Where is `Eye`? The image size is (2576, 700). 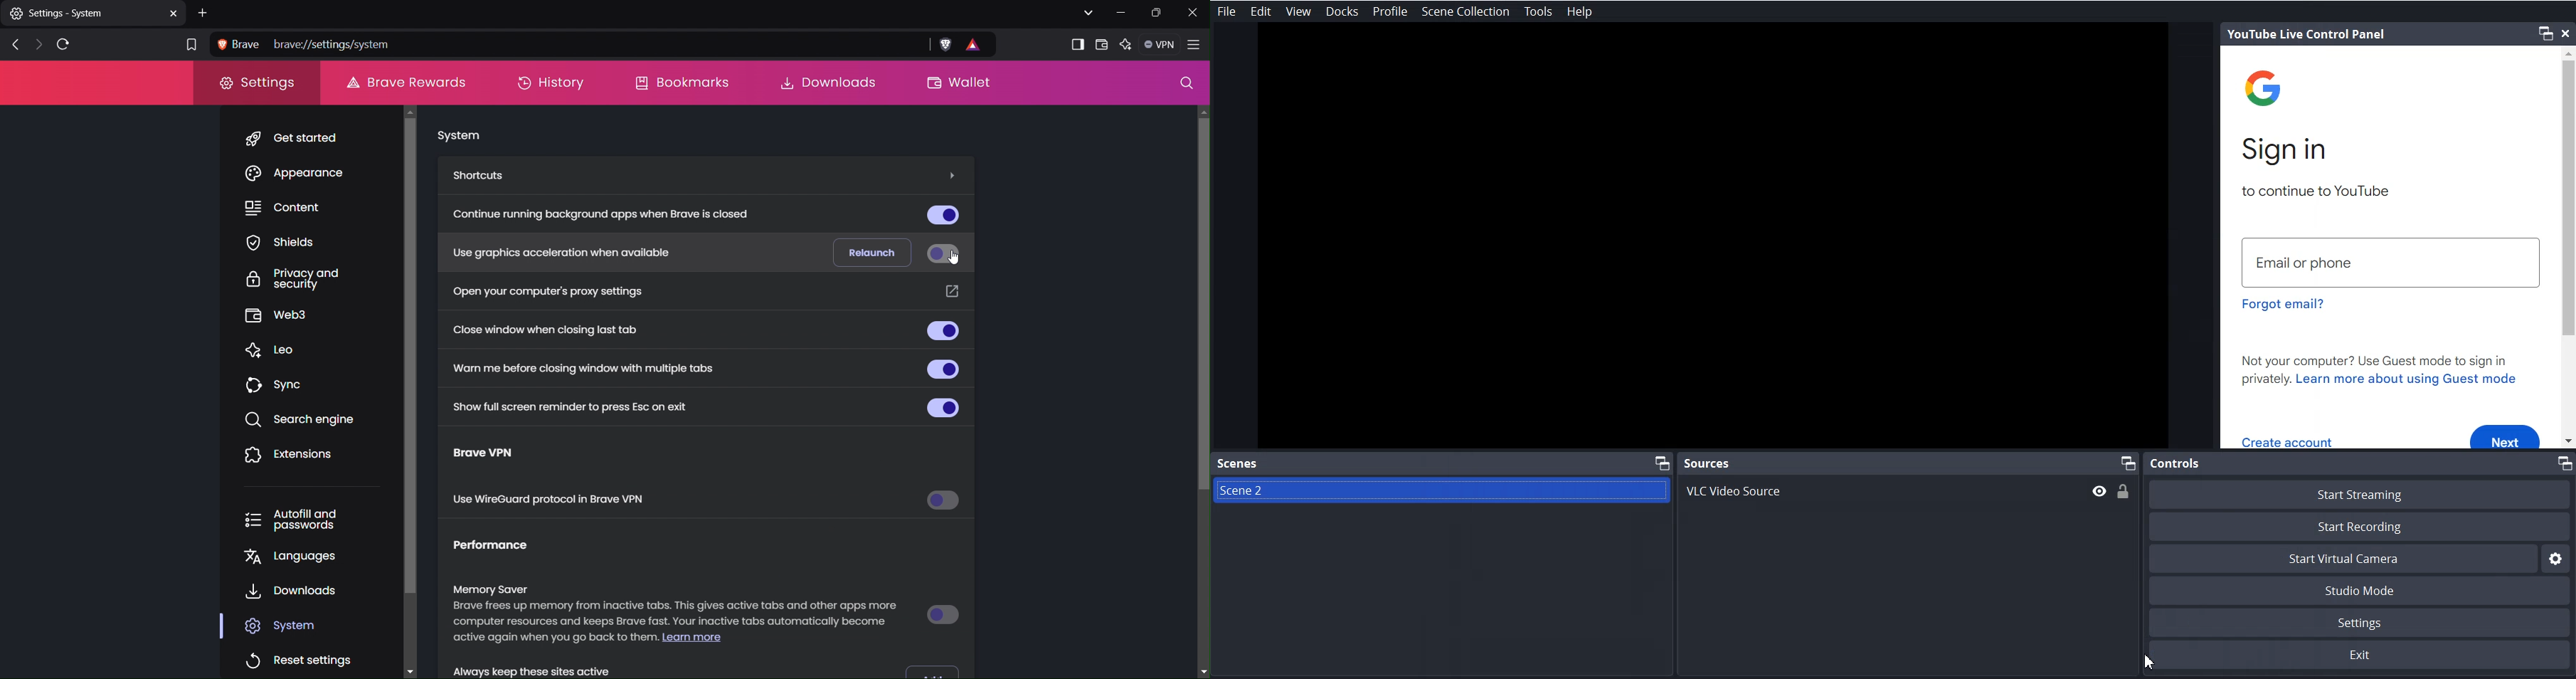
Eye is located at coordinates (2099, 491).